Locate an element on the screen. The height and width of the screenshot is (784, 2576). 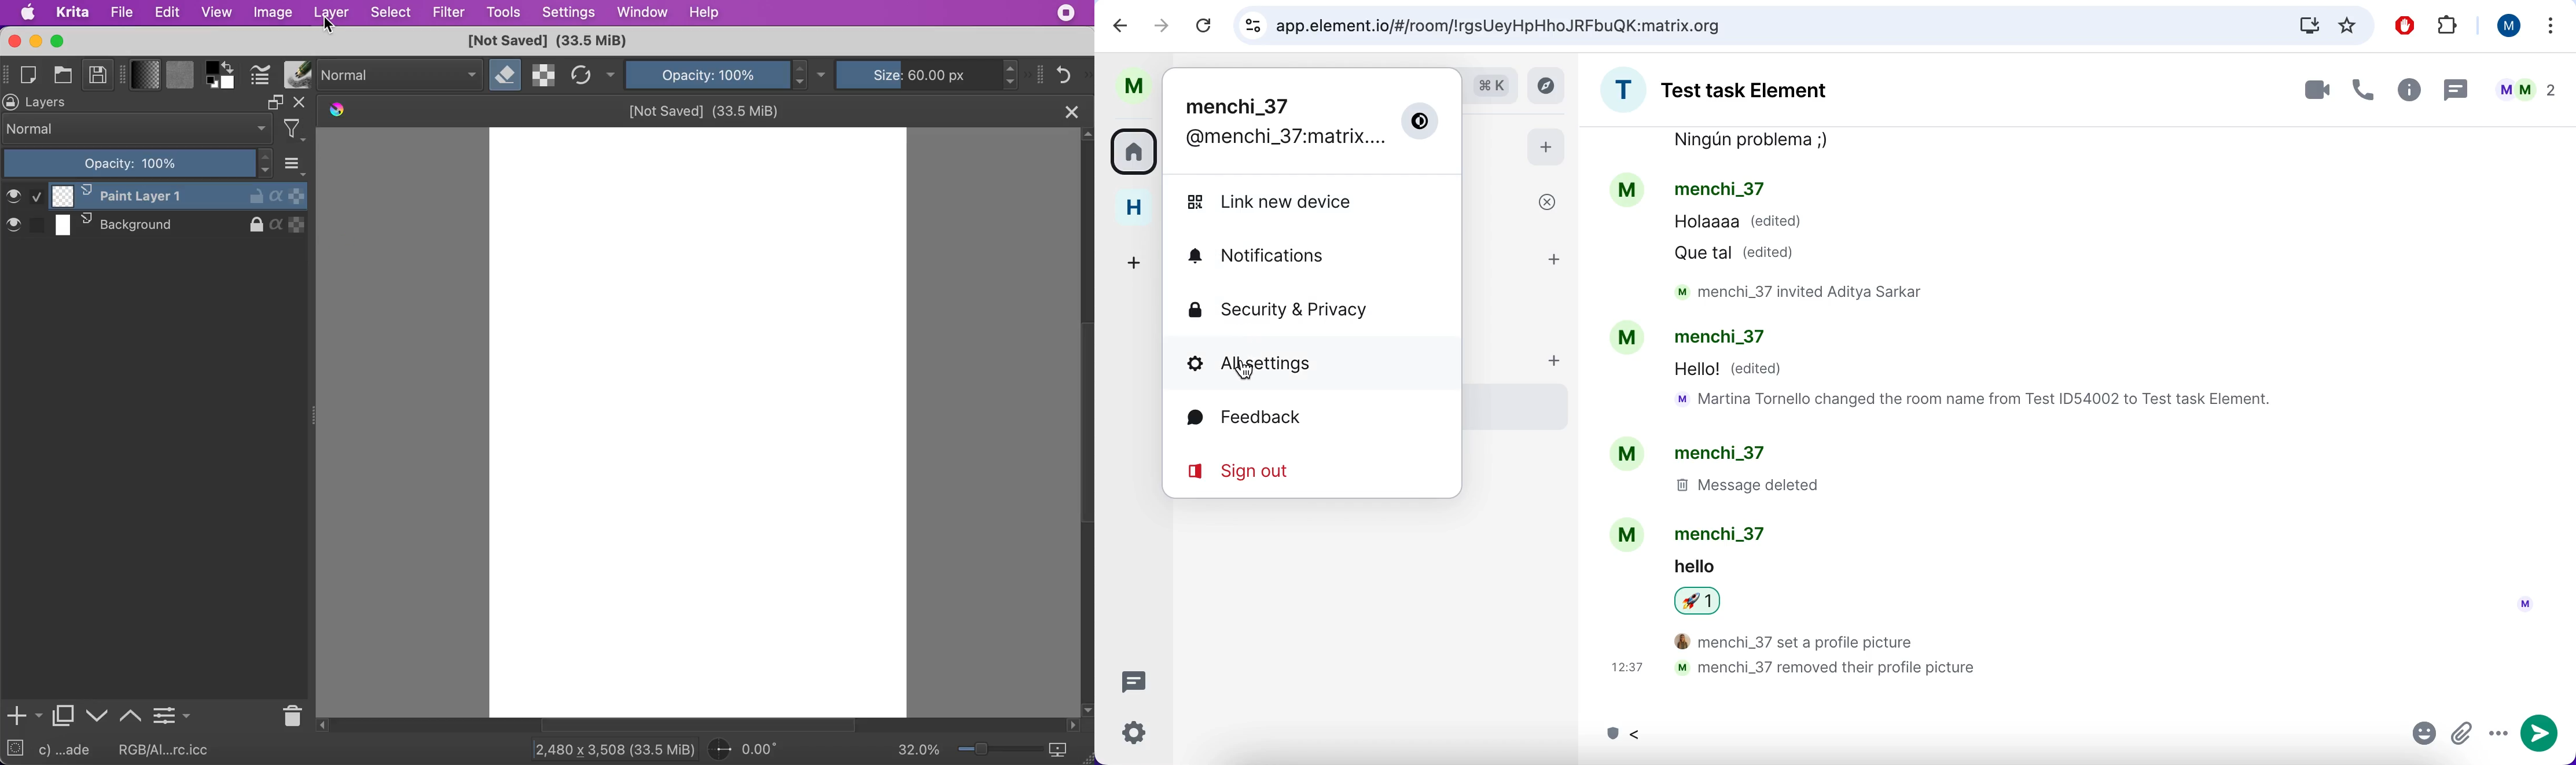
attachments is located at coordinates (2463, 734).